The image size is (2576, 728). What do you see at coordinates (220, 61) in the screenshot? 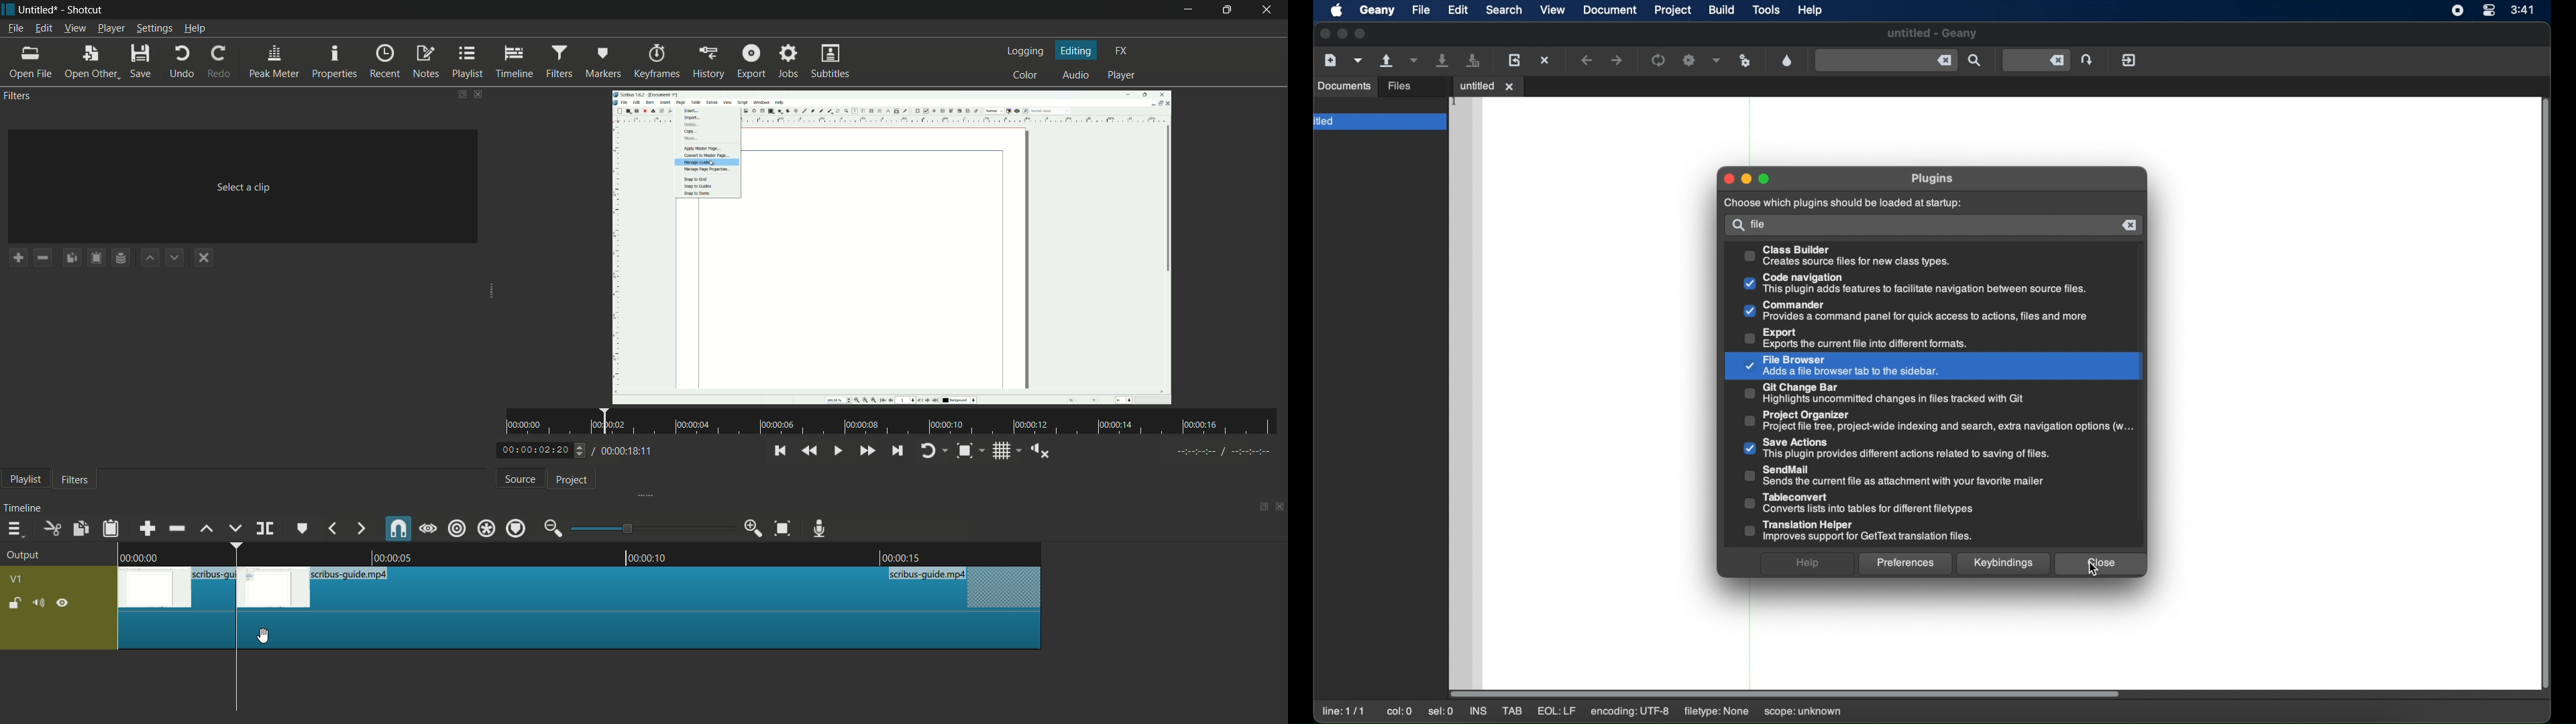
I see `redo` at bounding box center [220, 61].